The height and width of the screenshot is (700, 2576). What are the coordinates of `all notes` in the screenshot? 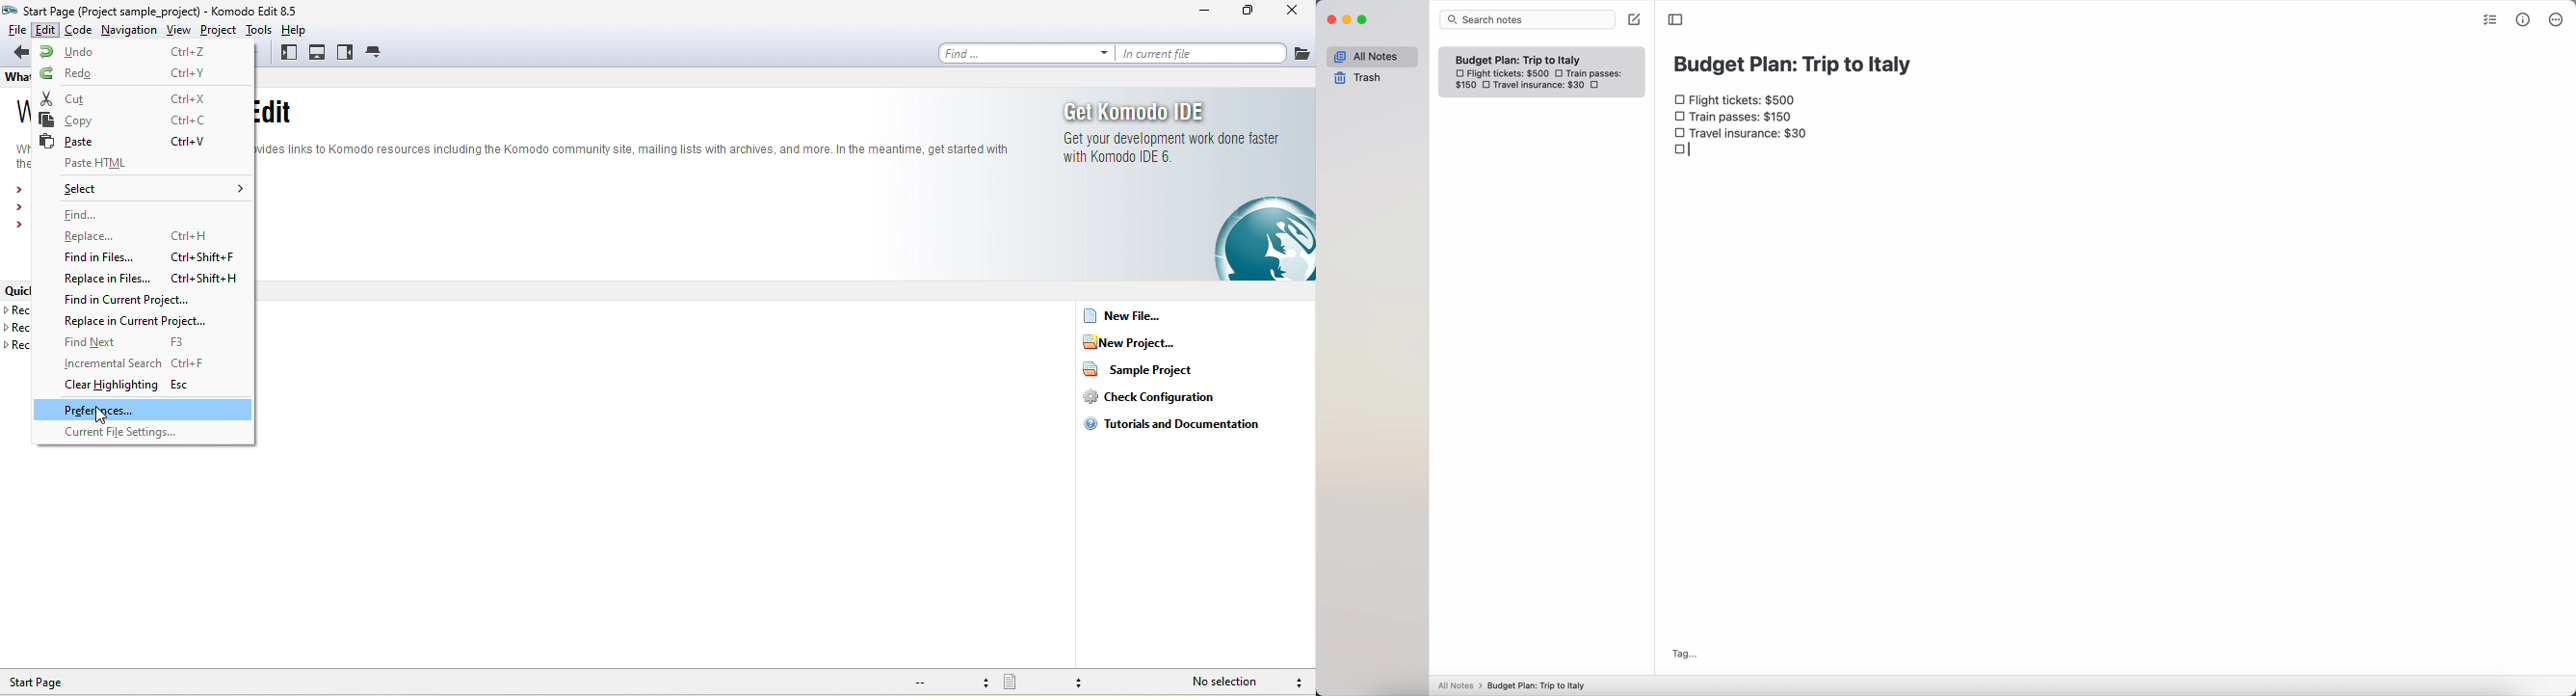 It's located at (1371, 57).